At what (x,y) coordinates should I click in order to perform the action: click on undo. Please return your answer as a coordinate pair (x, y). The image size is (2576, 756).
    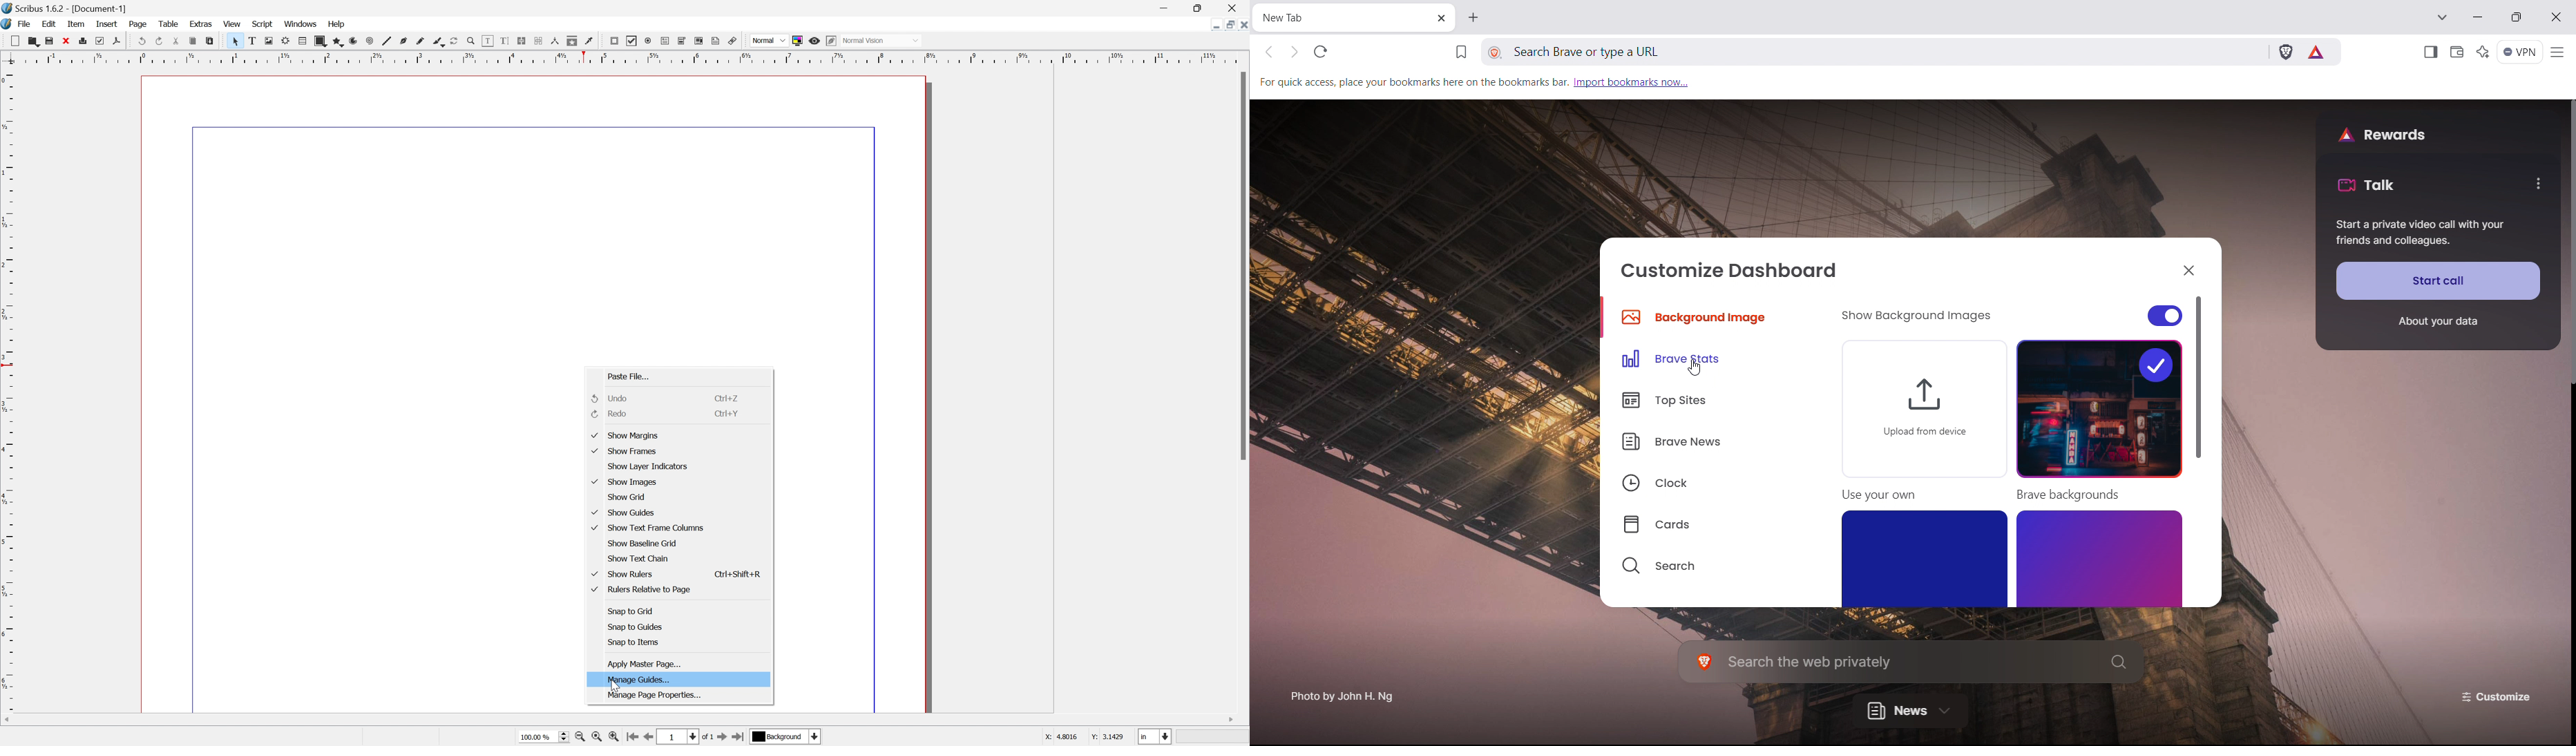
    Looking at the image, I should click on (140, 40).